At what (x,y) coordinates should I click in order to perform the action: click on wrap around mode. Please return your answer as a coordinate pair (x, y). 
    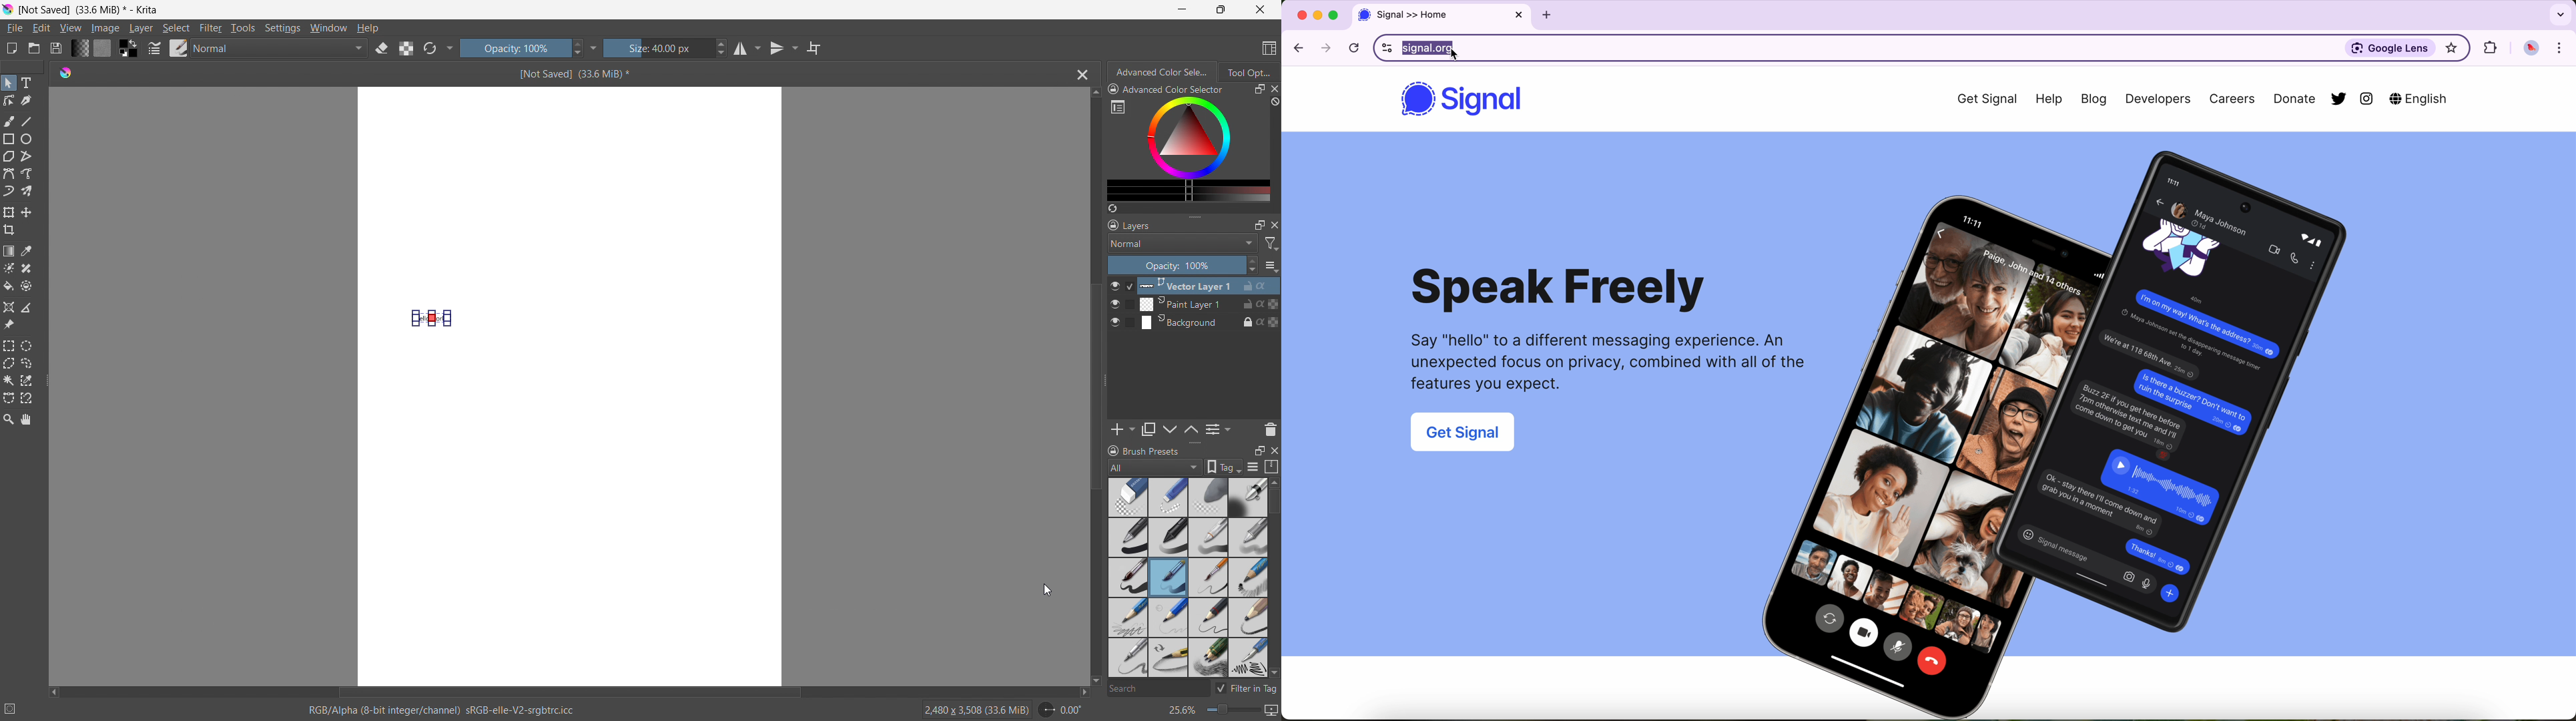
    Looking at the image, I should click on (814, 47).